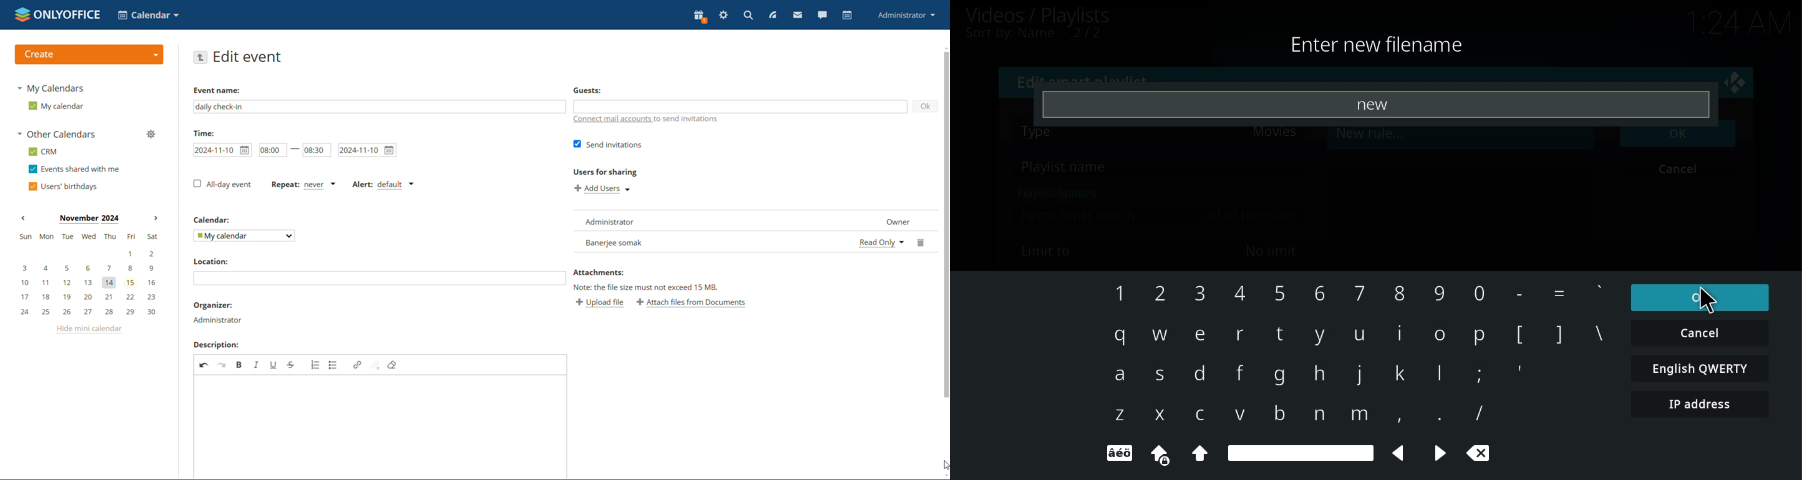  I want to click on \, so click(1599, 333).